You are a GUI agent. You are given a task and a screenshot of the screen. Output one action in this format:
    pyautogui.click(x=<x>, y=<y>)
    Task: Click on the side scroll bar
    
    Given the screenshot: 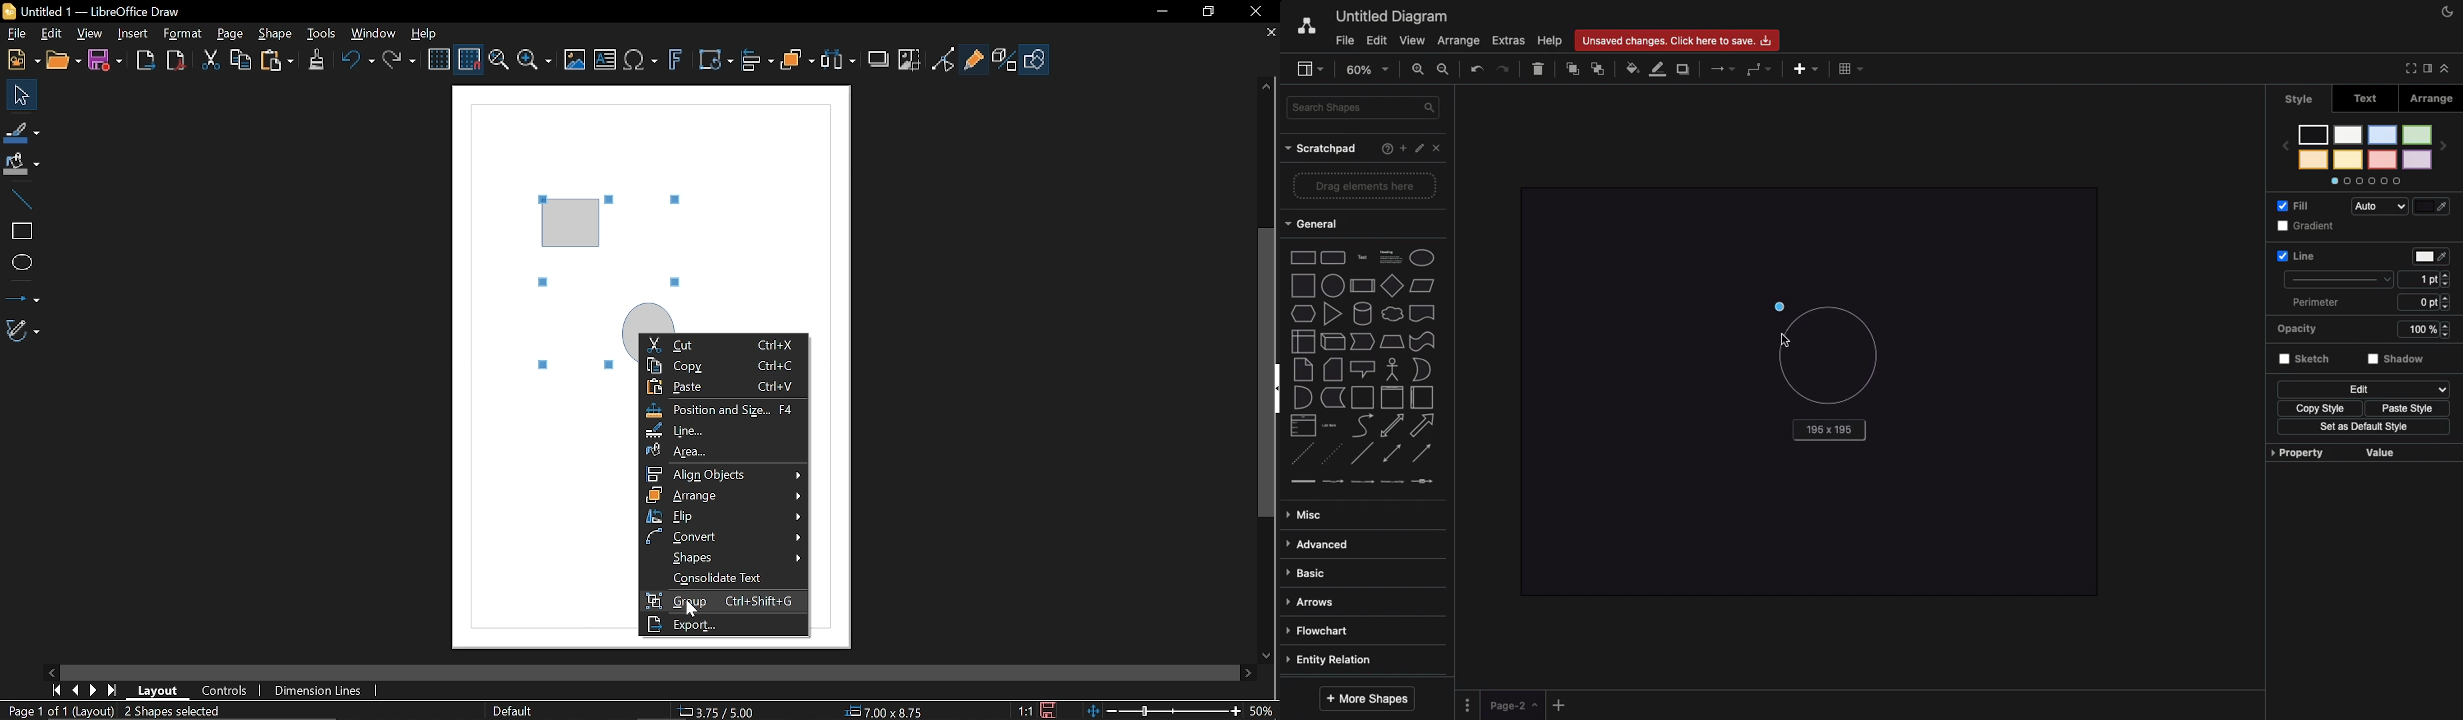 What is the action you would take?
    pyautogui.click(x=636, y=672)
    